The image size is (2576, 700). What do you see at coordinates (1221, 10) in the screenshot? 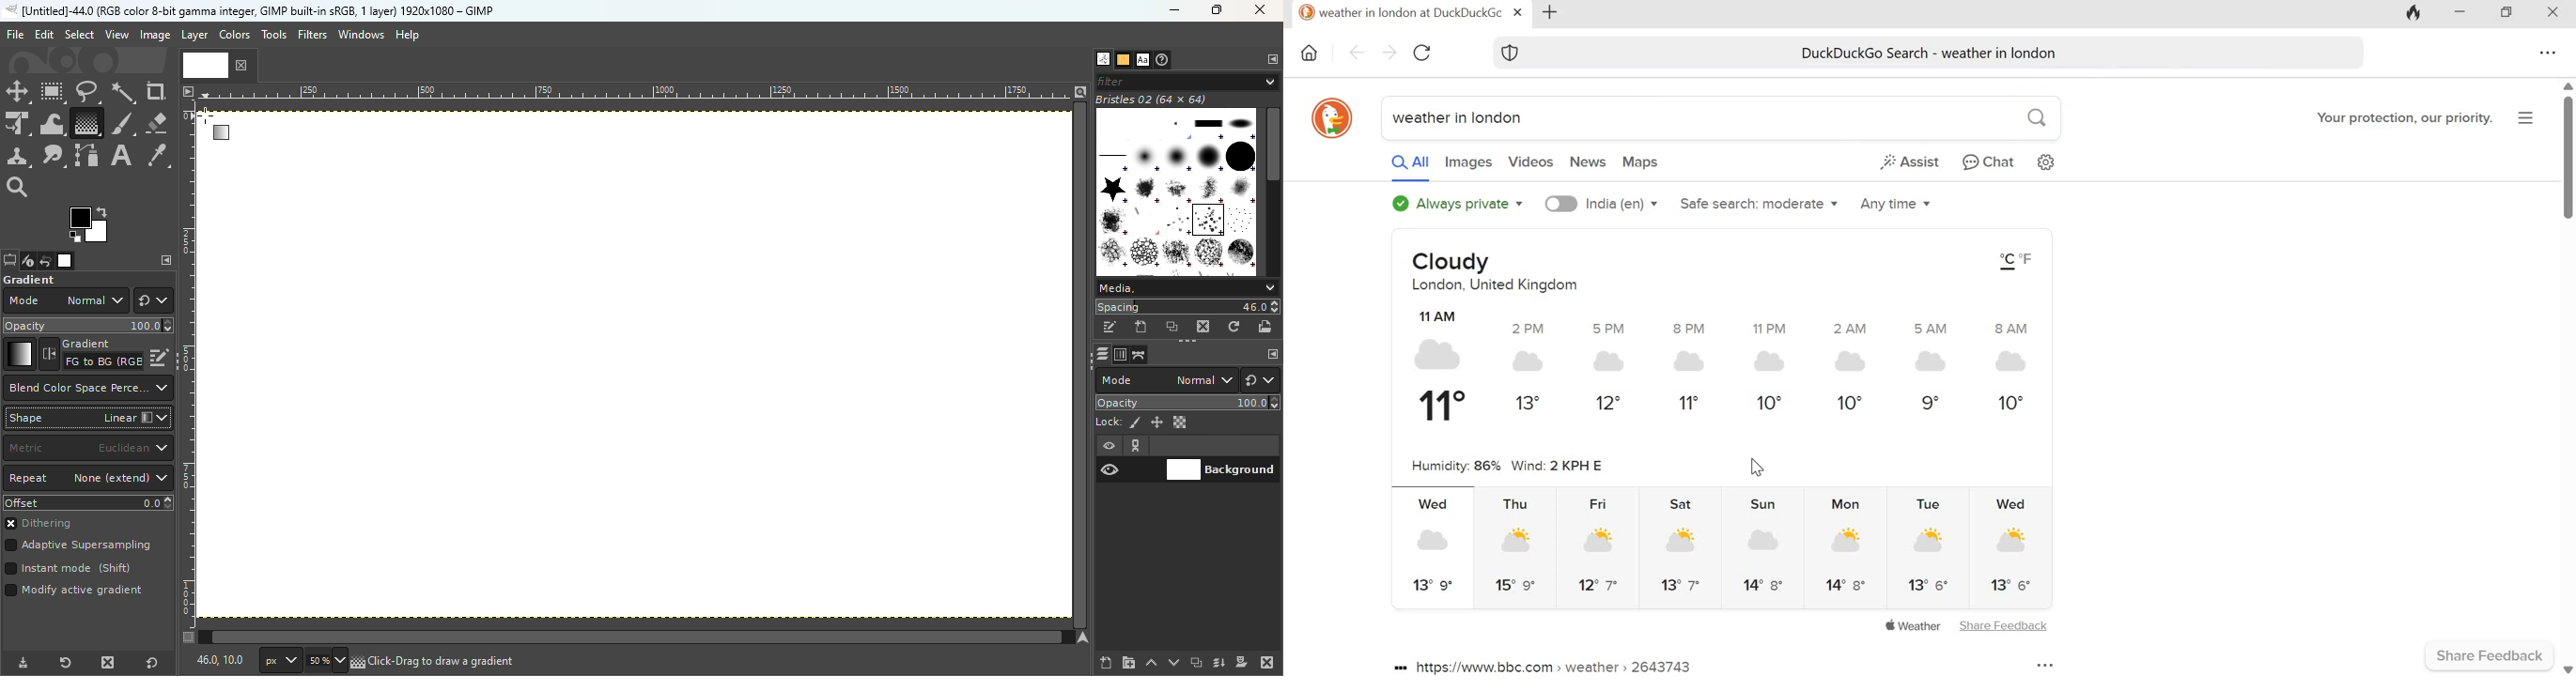
I see `Maximize` at bounding box center [1221, 10].